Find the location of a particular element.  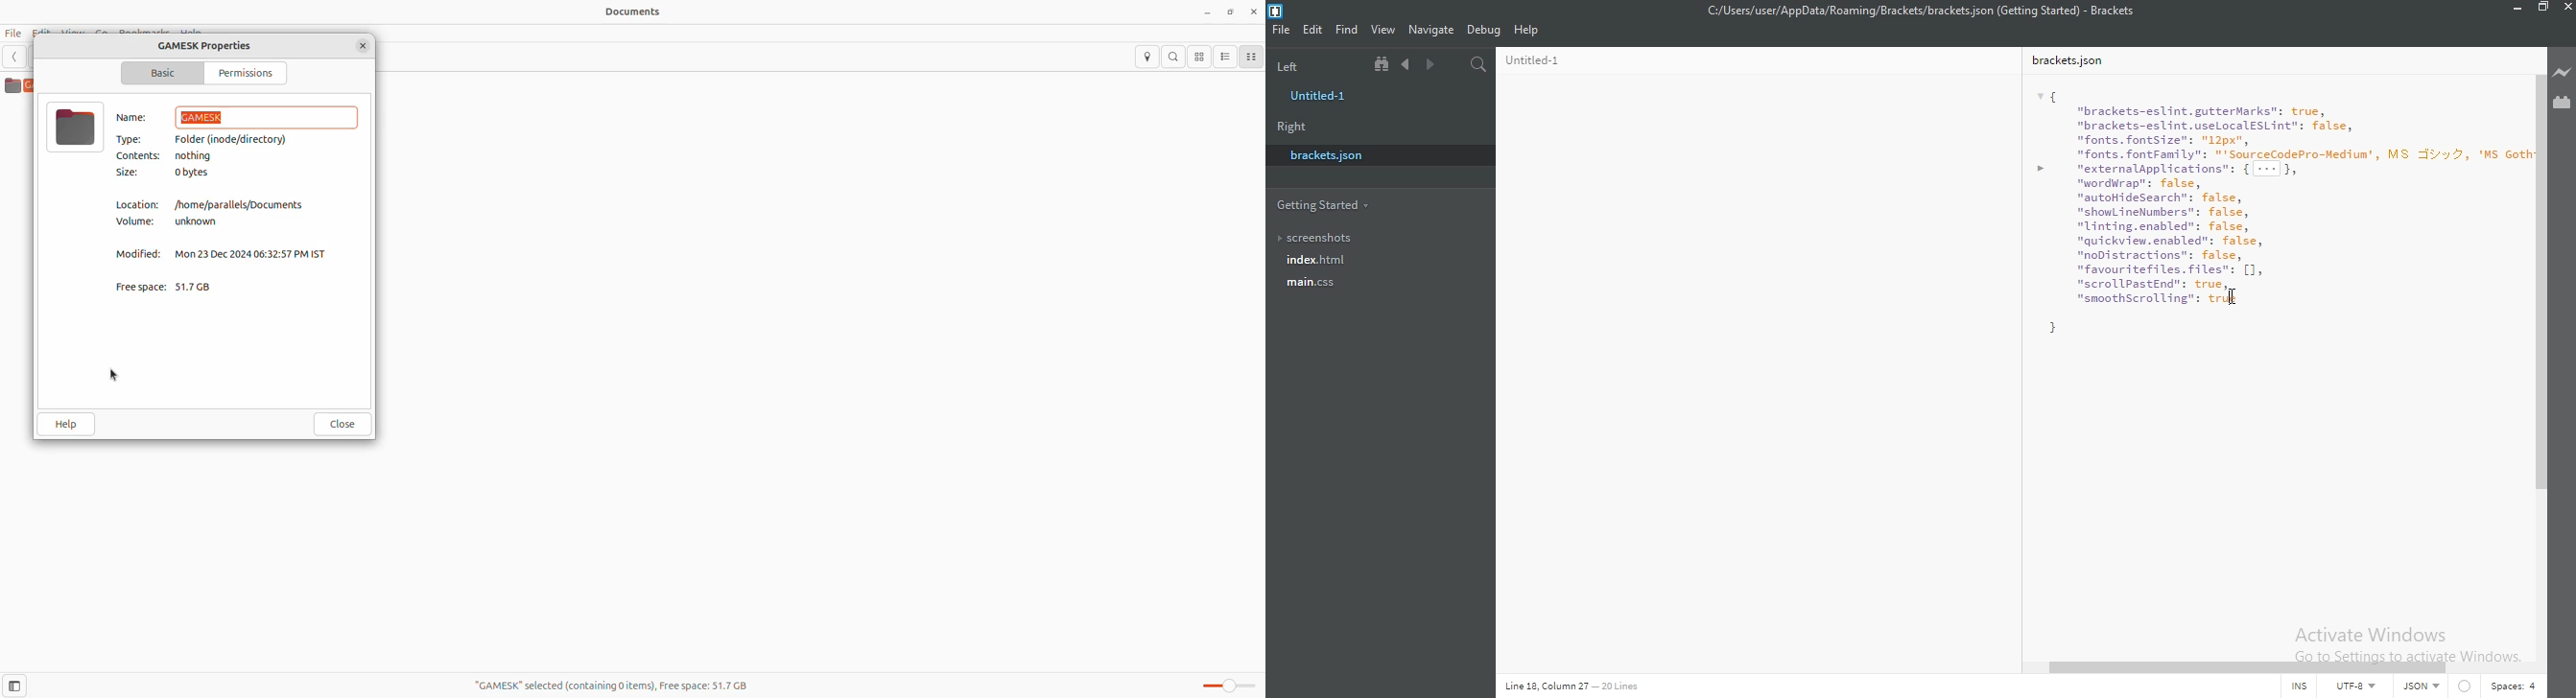

Help is located at coordinates (1527, 32).